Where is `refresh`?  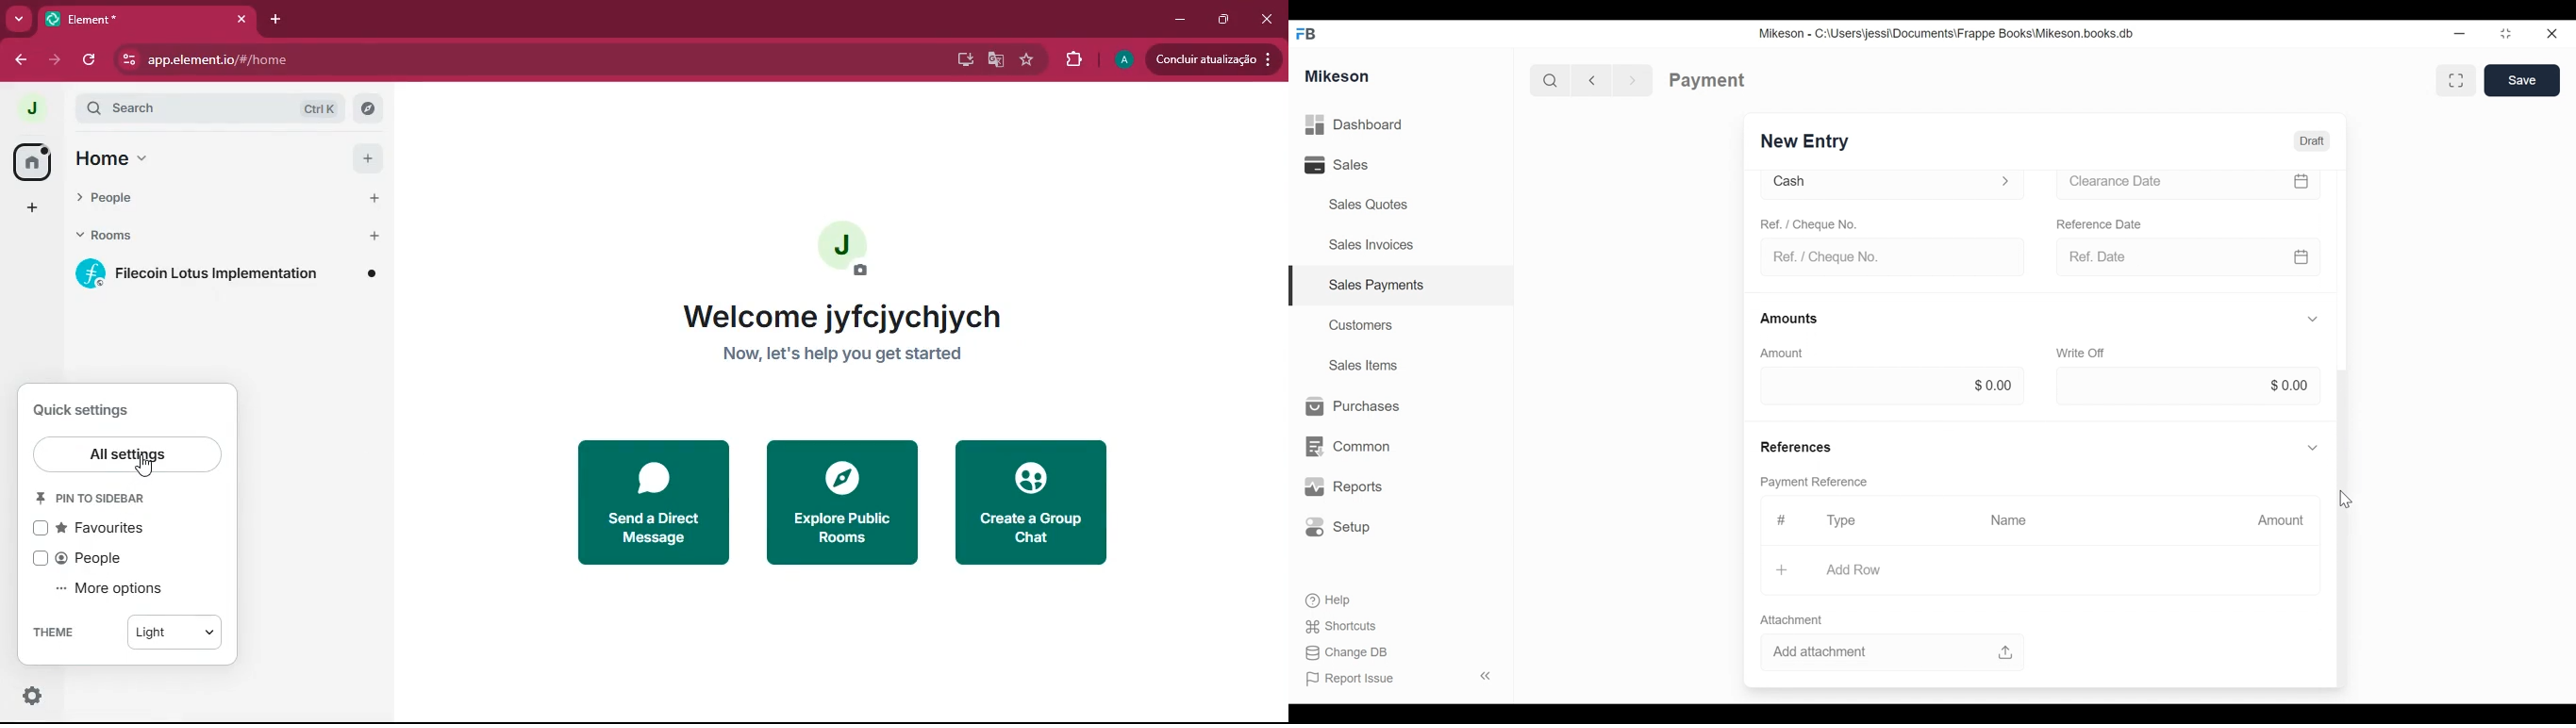 refresh is located at coordinates (91, 59).